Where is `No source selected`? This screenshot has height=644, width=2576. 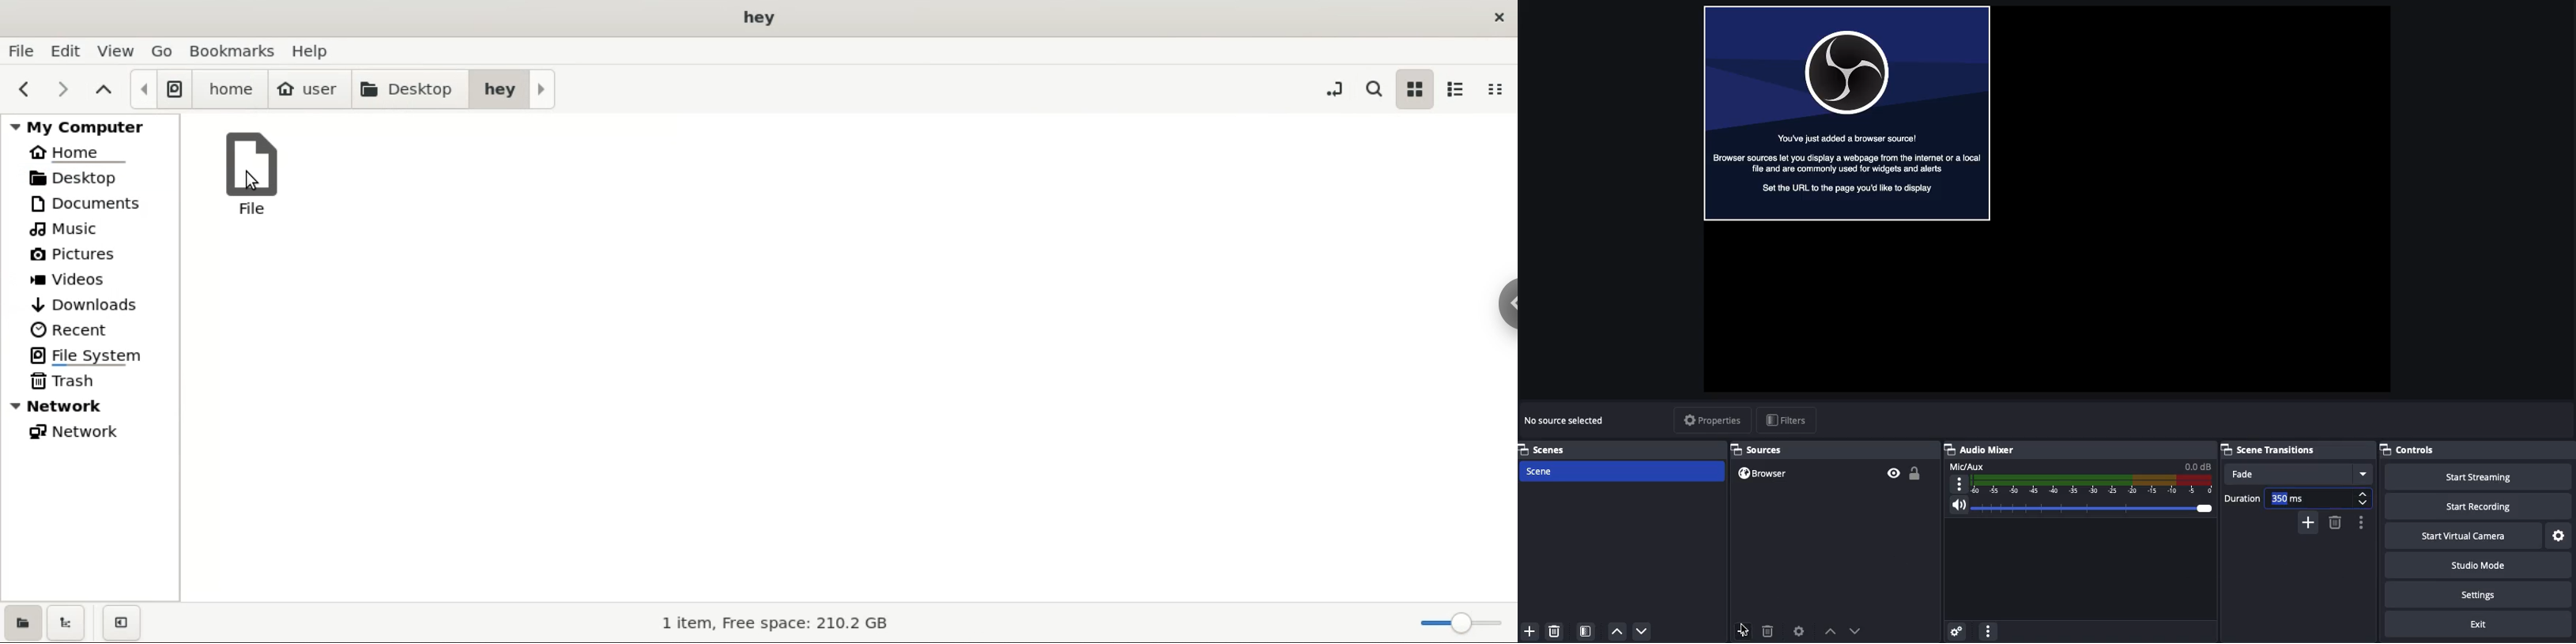 No source selected is located at coordinates (1565, 422).